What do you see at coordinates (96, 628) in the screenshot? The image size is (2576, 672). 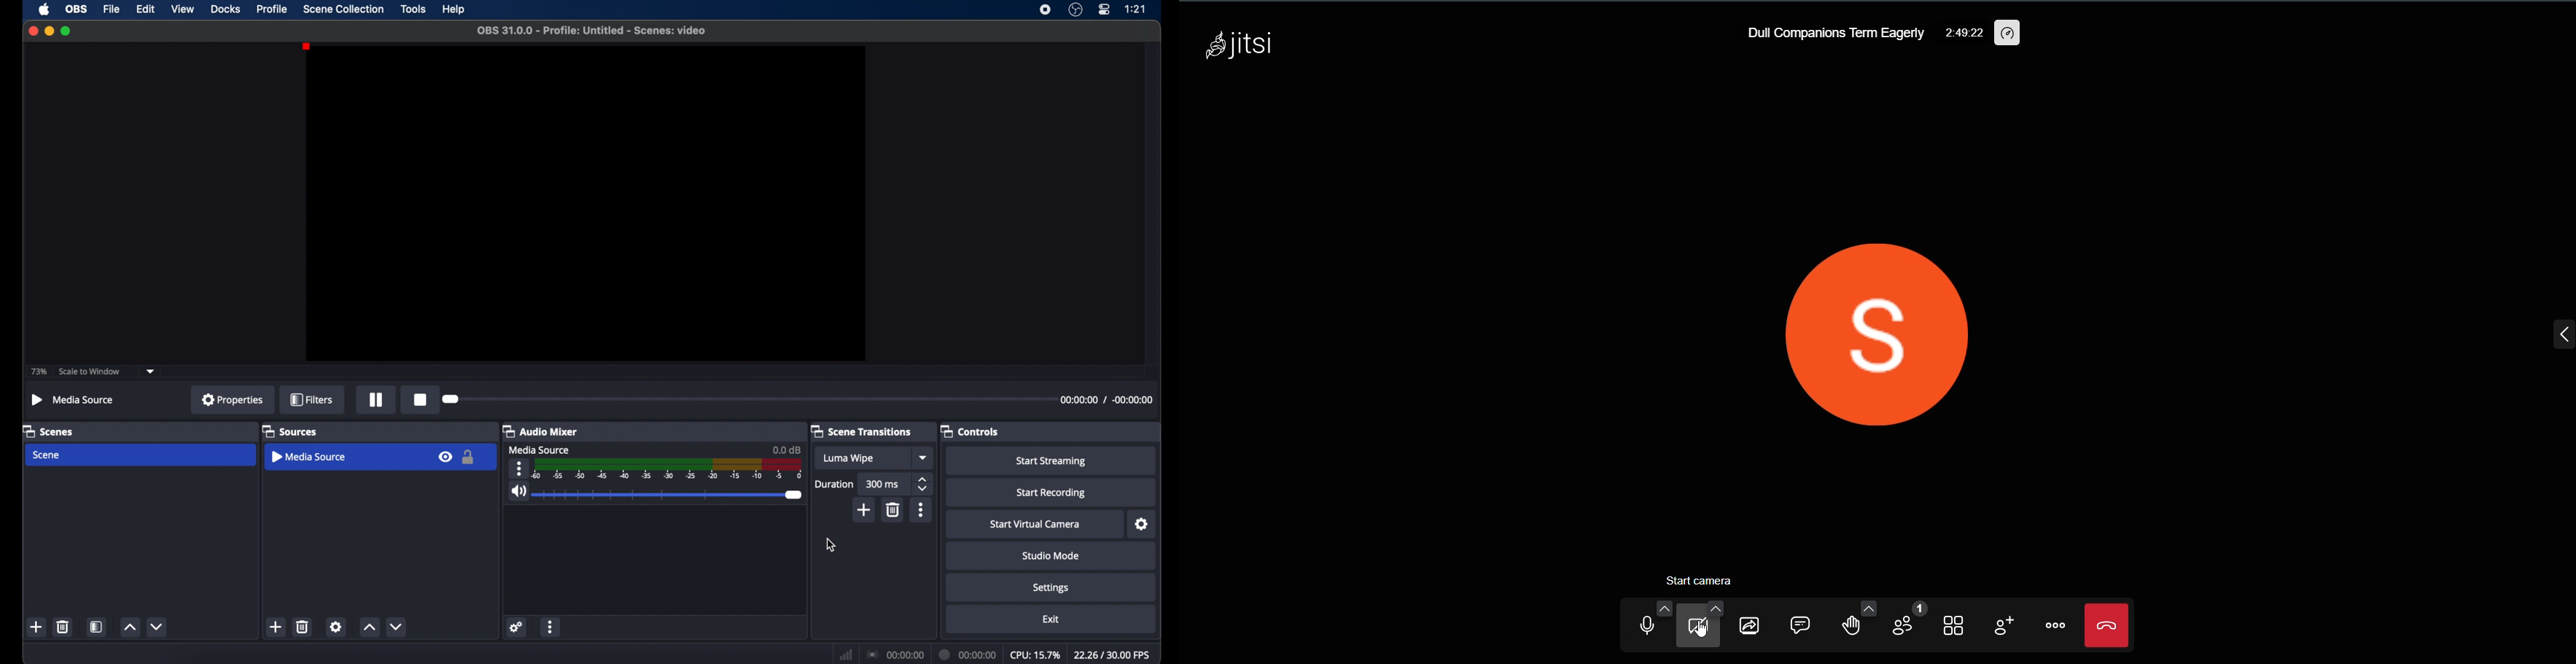 I see `scene filters` at bounding box center [96, 628].